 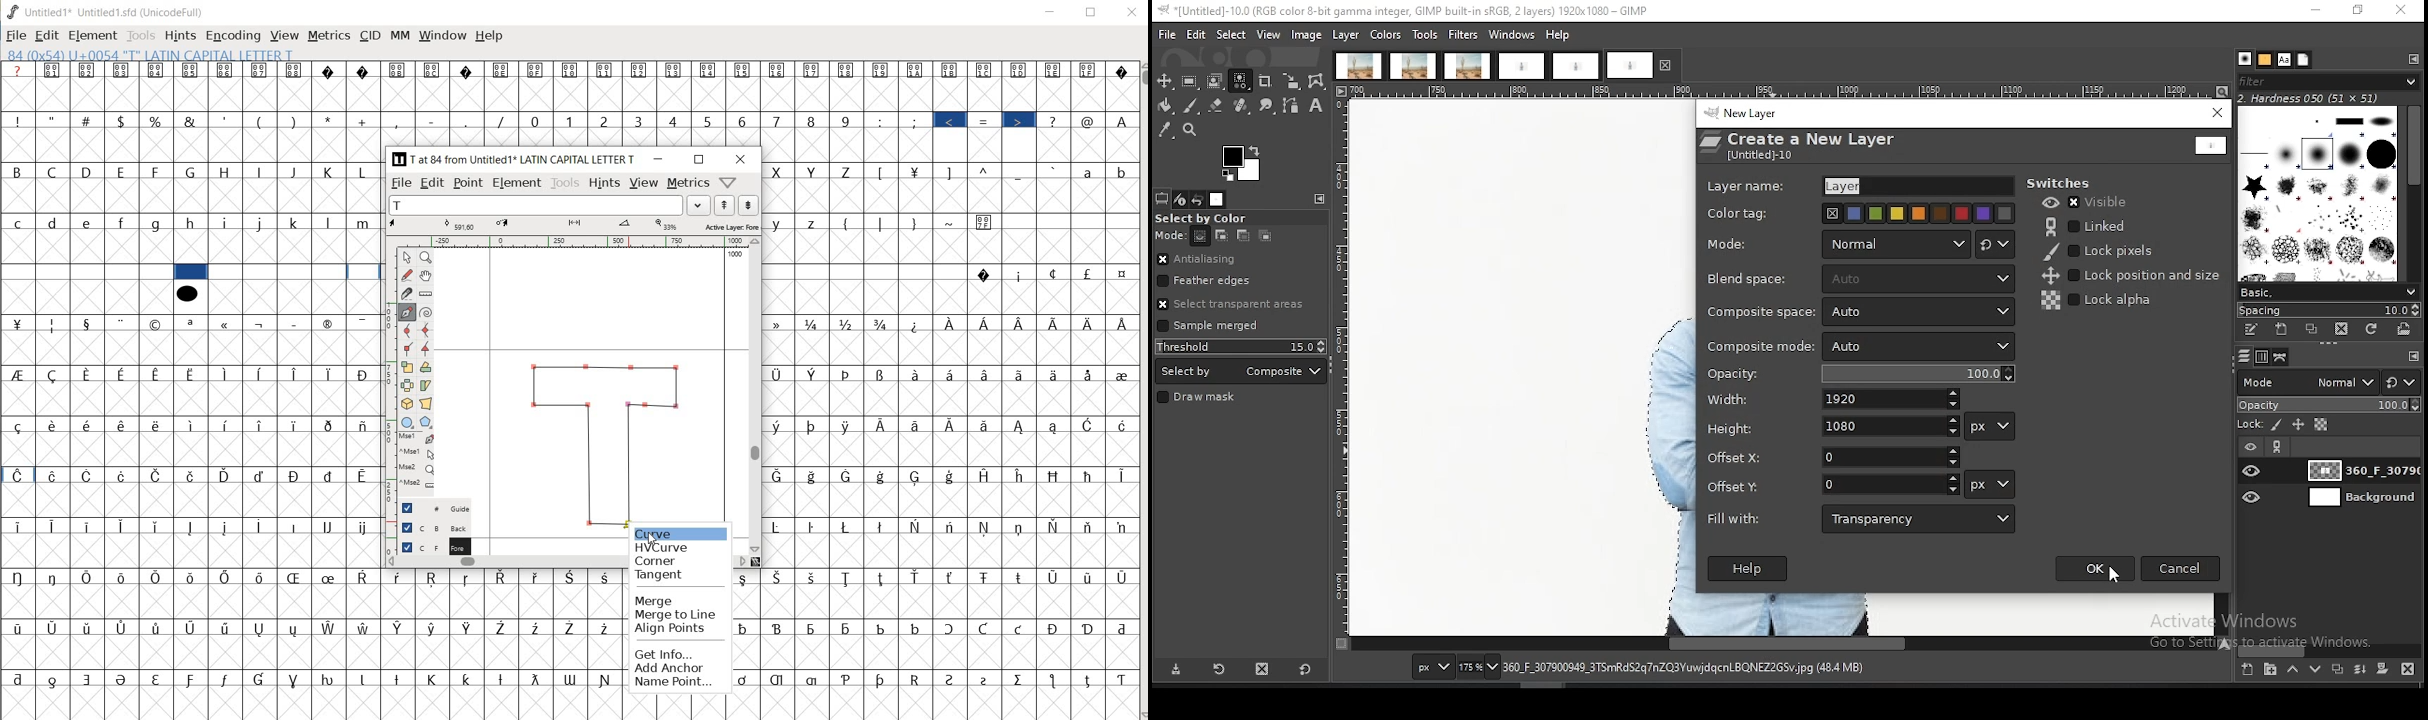 I want to click on Symbol, so click(x=296, y=374).